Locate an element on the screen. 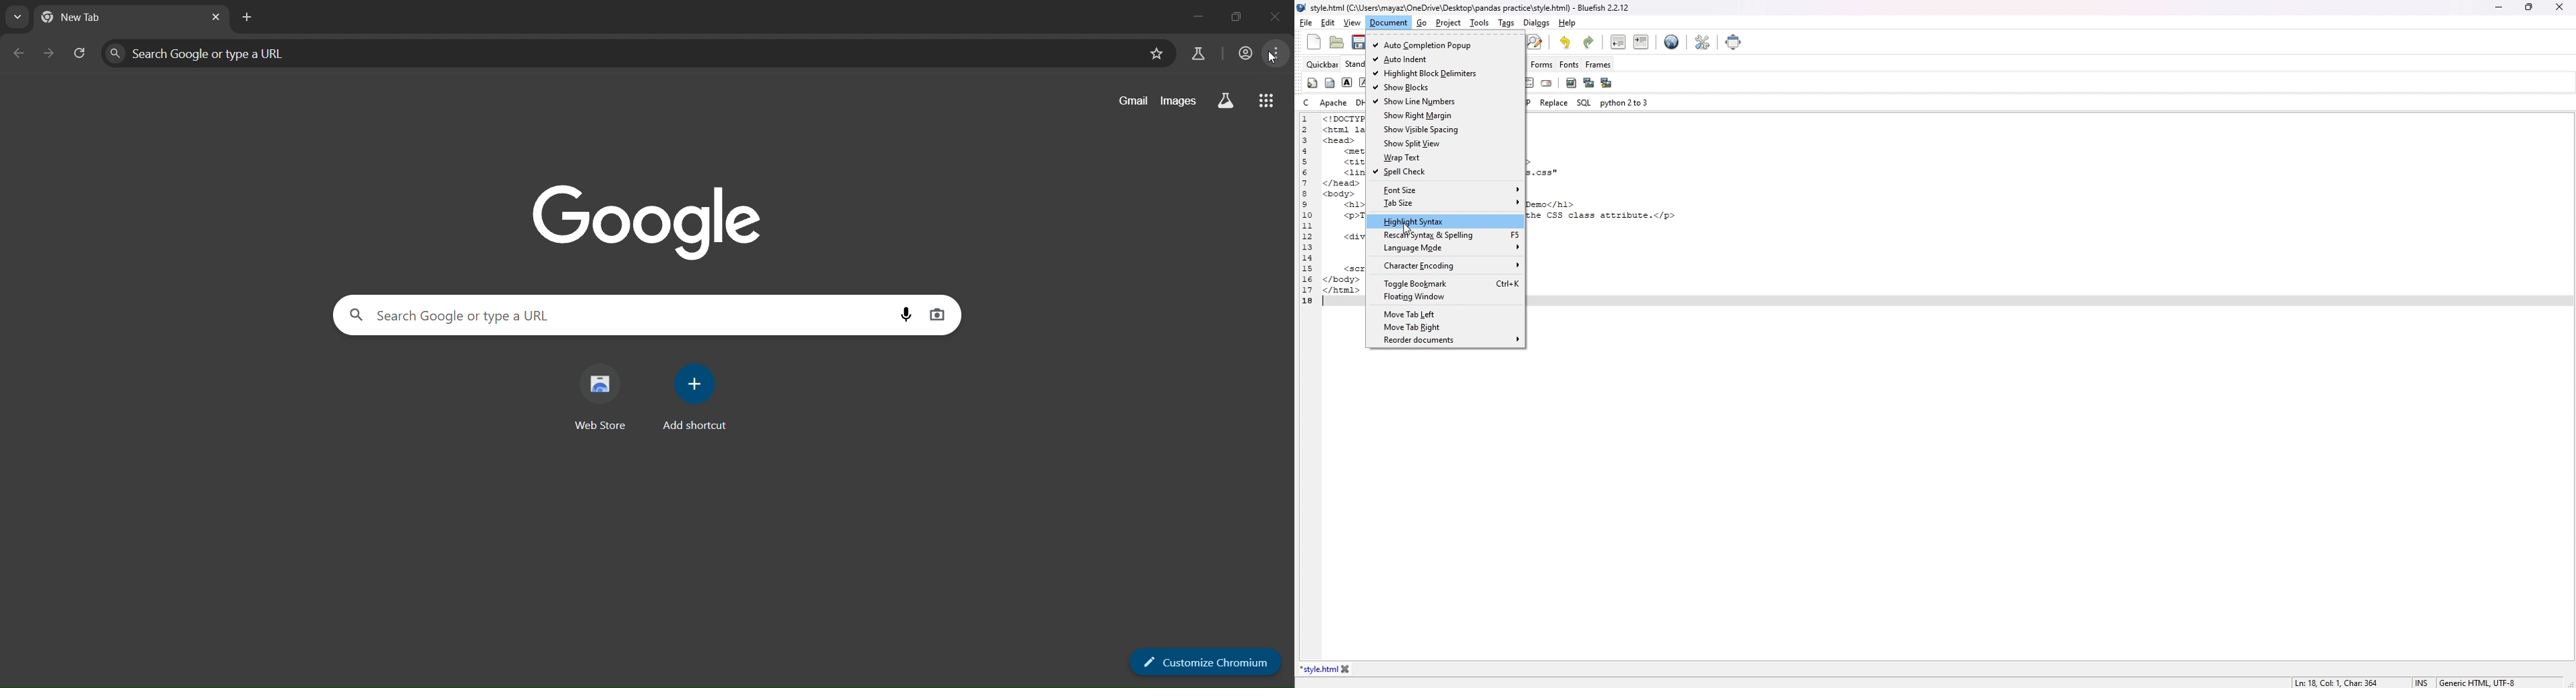 The image size is (2576, 700). new is located at coordinates (1313, 41).